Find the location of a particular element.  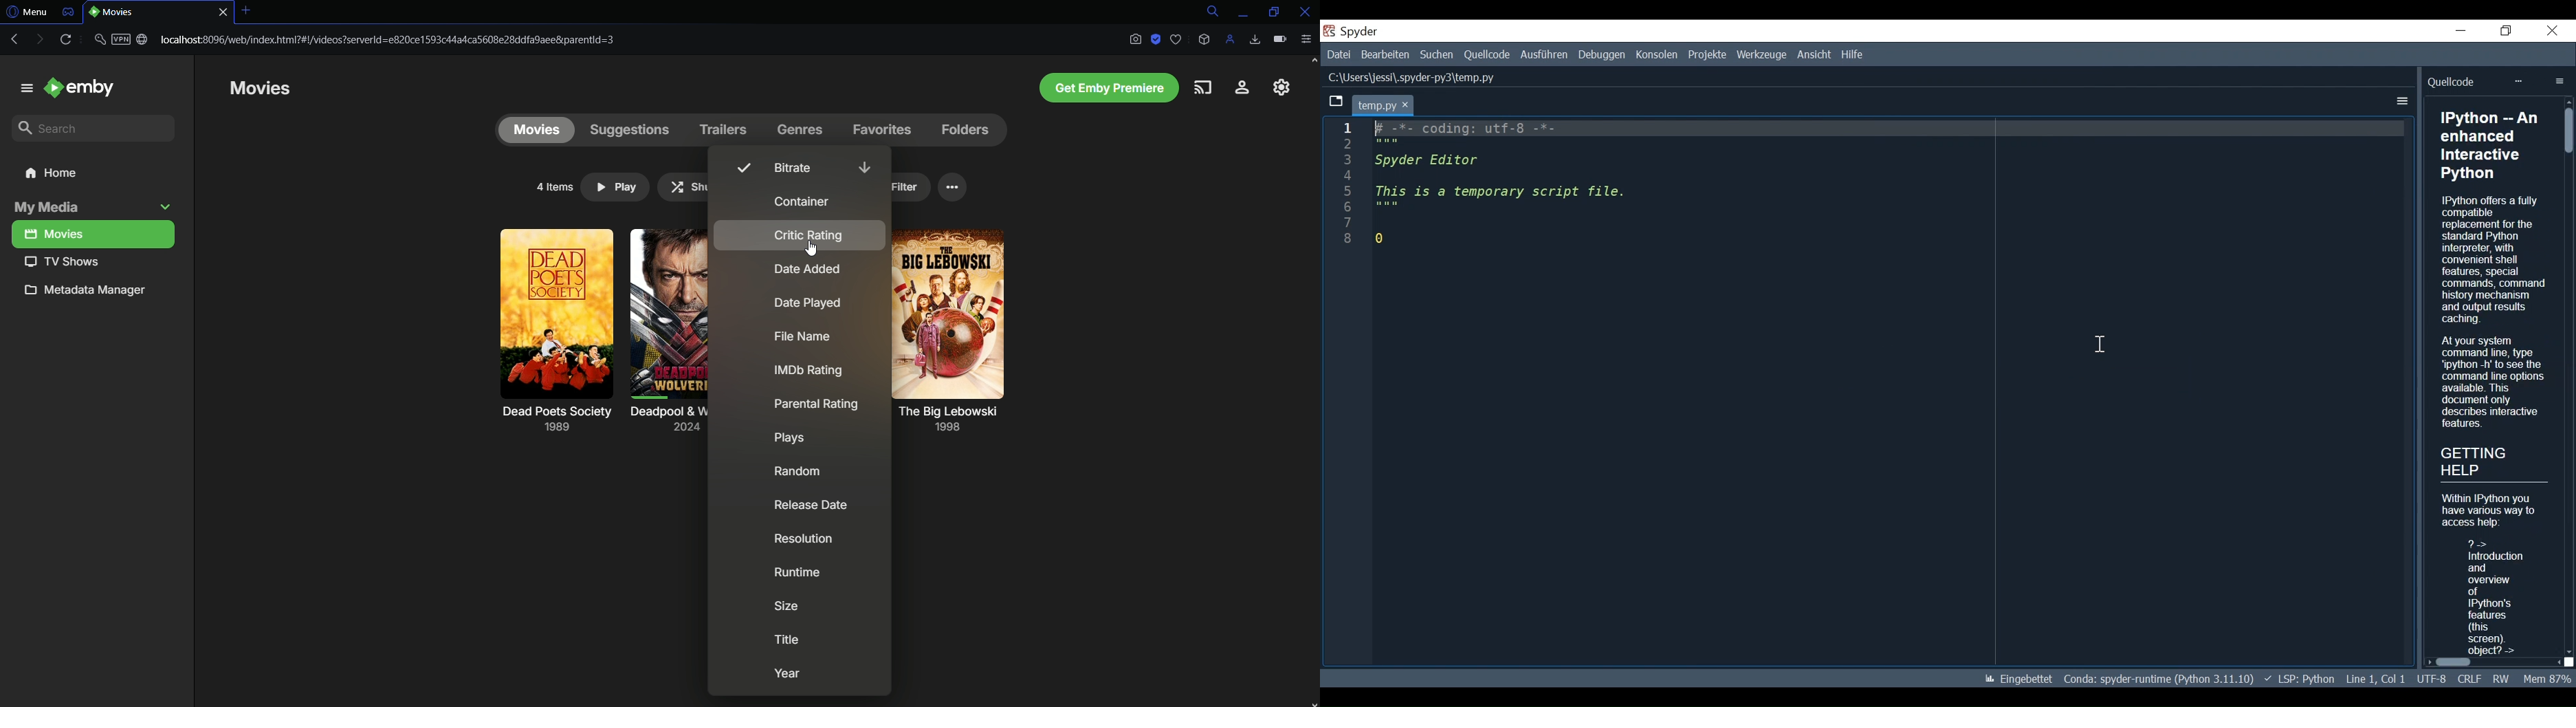

Big Lebowski is located at coordinates (947, 317).